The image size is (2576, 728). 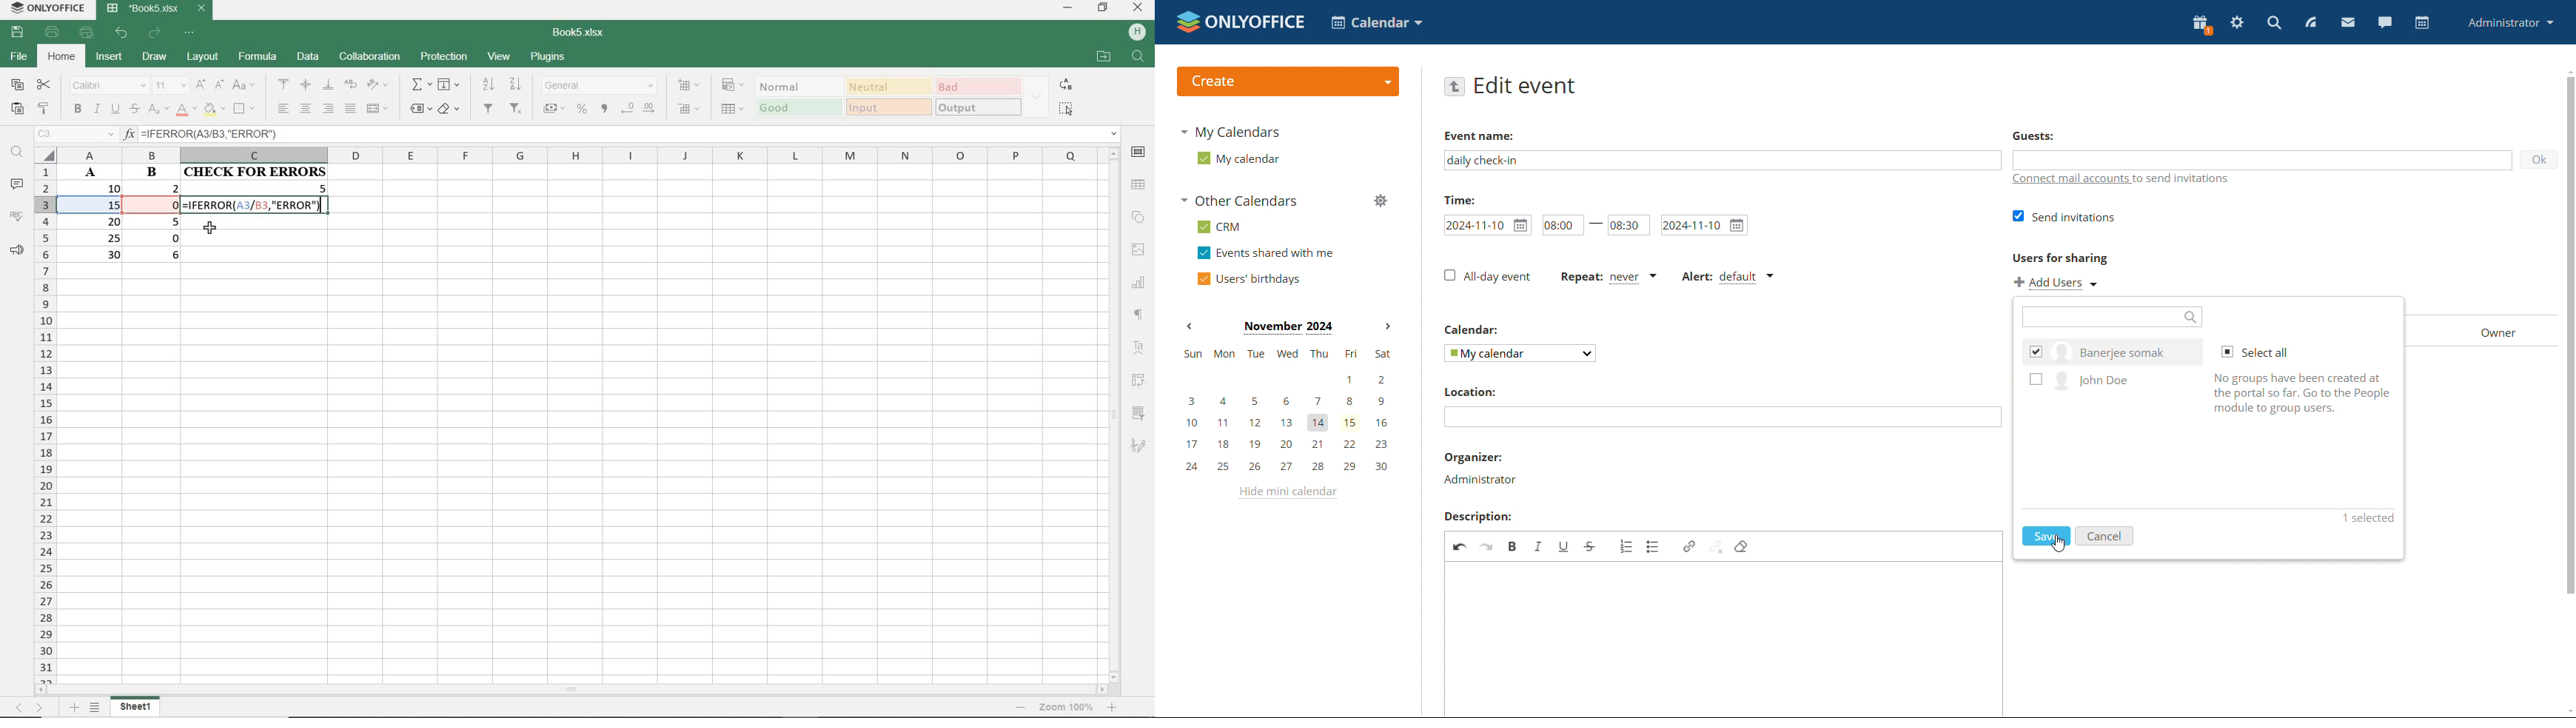 What do you see at coordinates (203, 59) in the screenshot?
I see `LAYOUT` at bounding box center [203, 59].